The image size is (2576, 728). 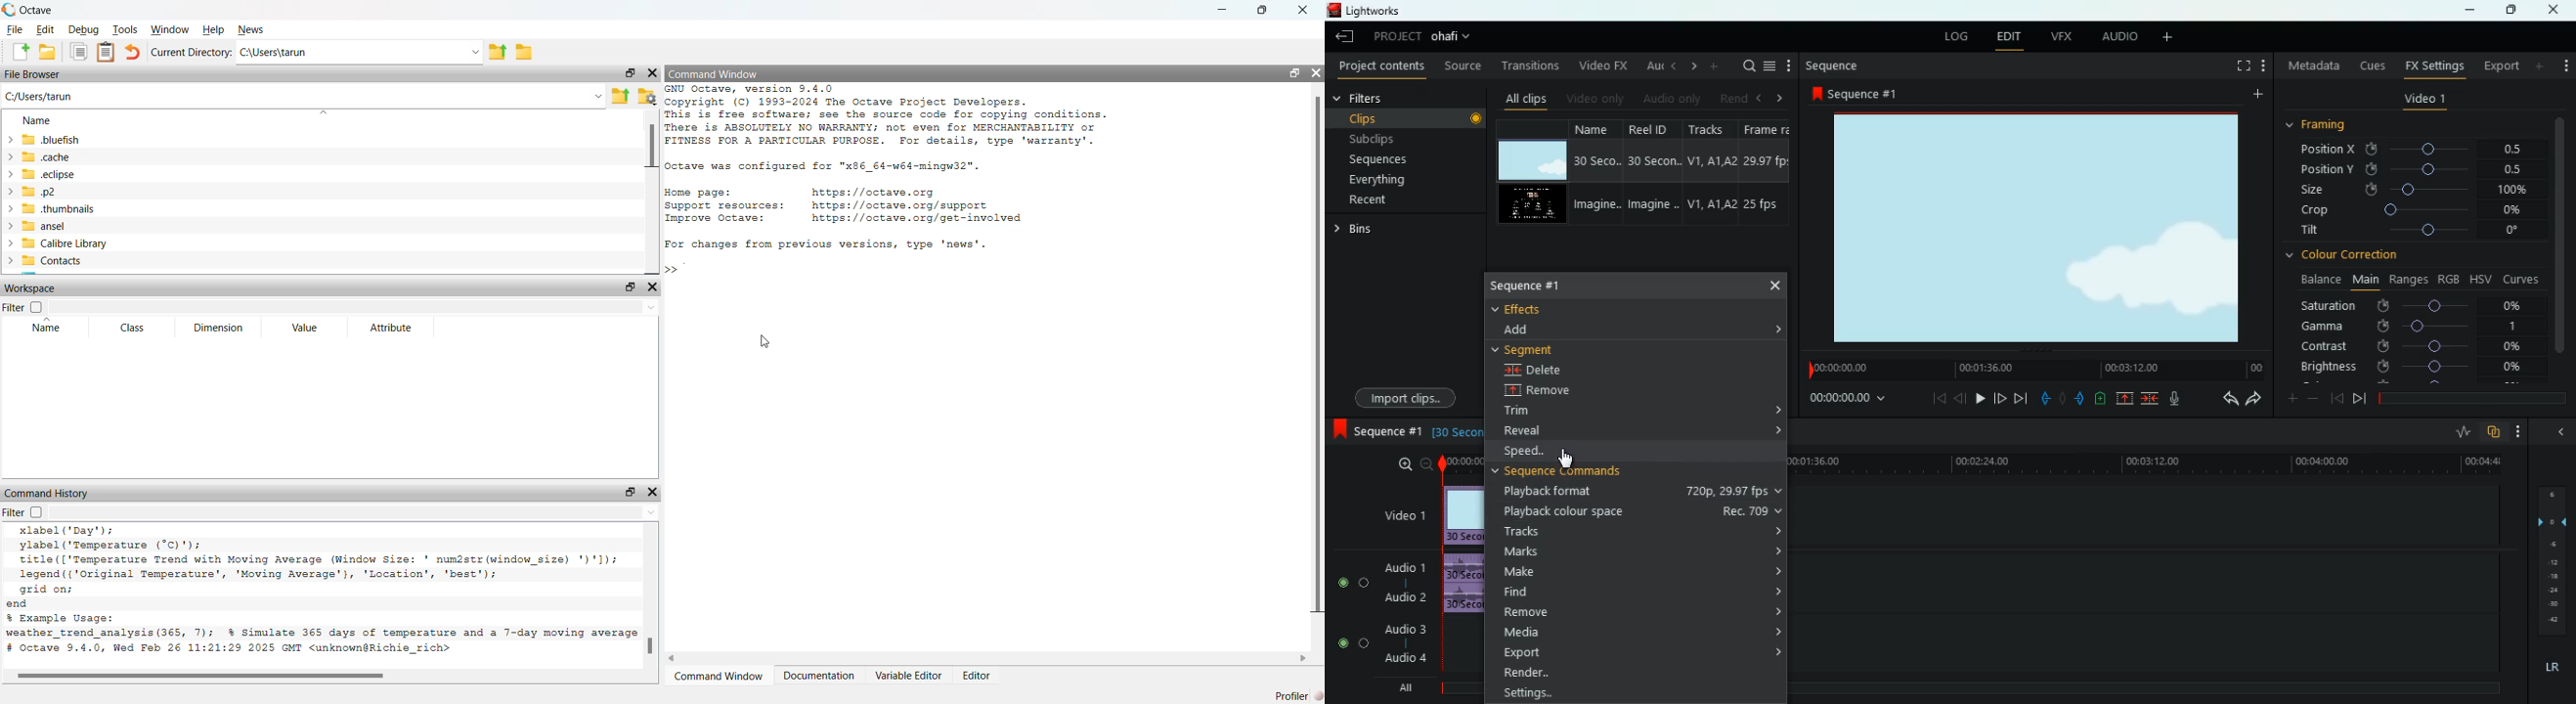 I want to click on image, so click(x=2035, y=227).